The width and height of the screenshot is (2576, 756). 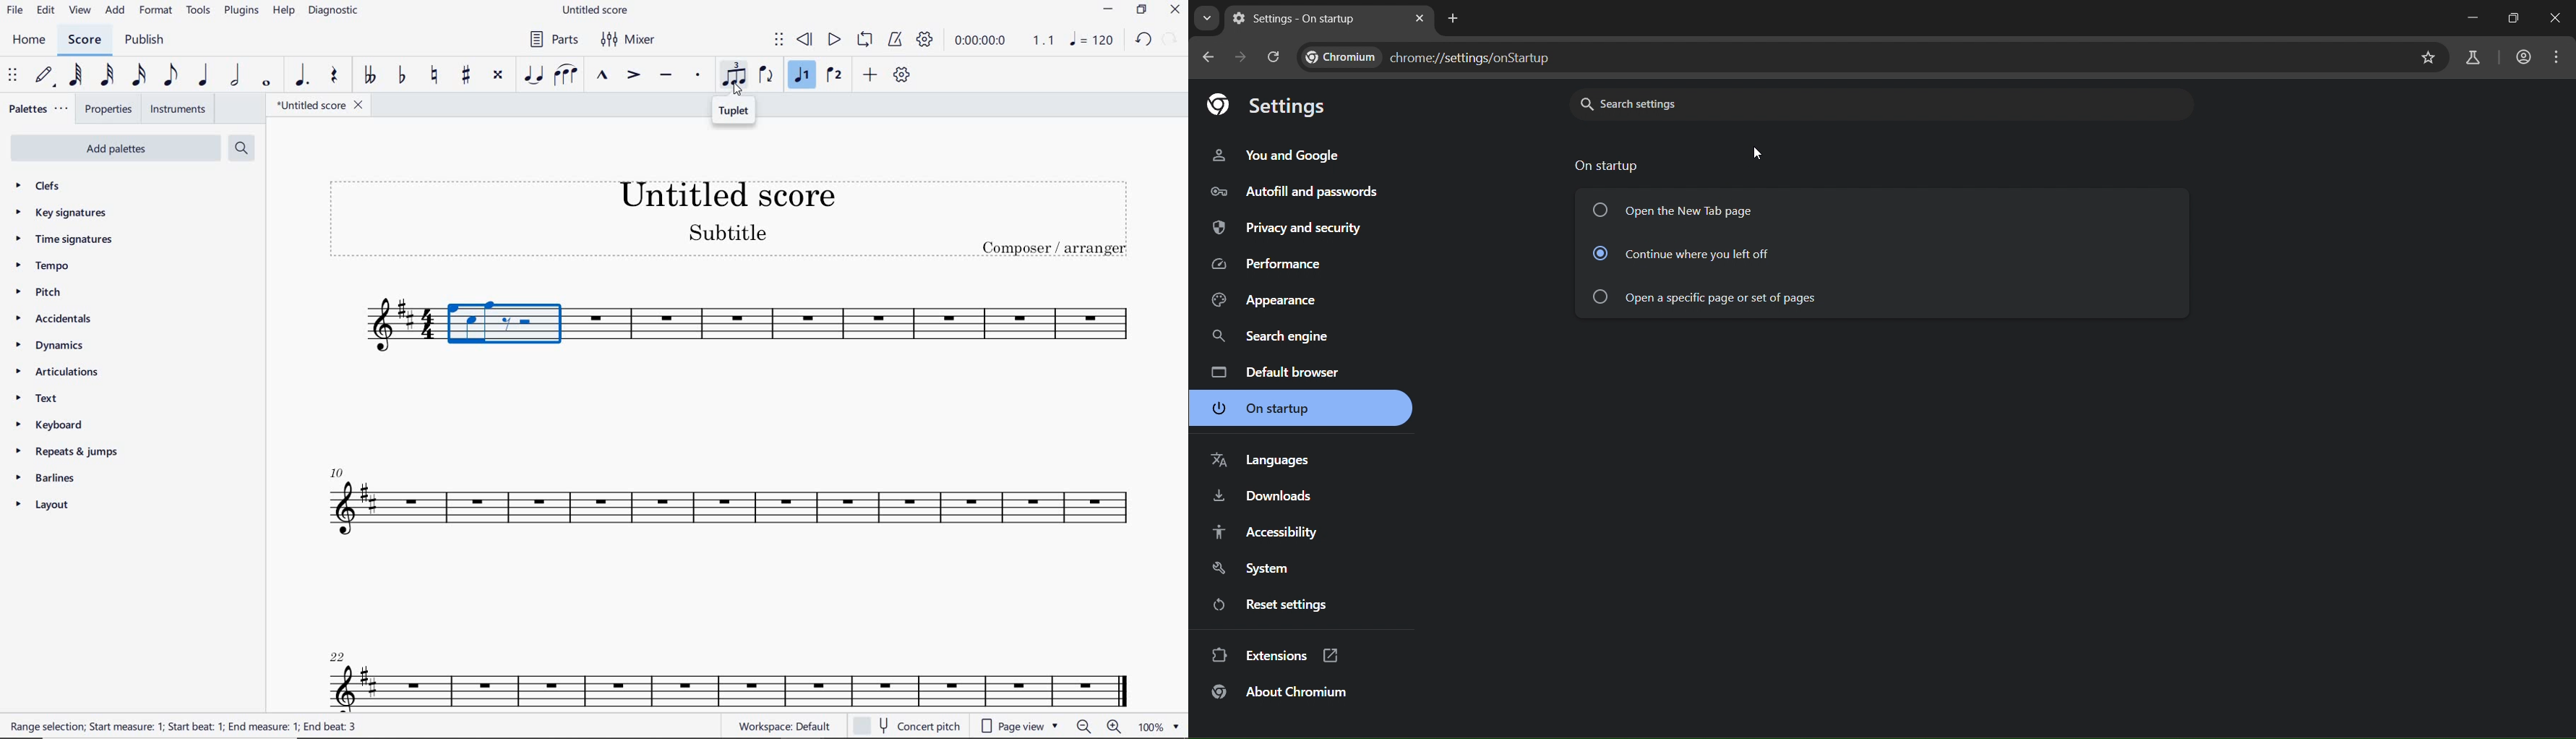 What do you see at coordinates (1294, 19) in the screenshot?
I see `current page` at bounding box center [1294, 19].